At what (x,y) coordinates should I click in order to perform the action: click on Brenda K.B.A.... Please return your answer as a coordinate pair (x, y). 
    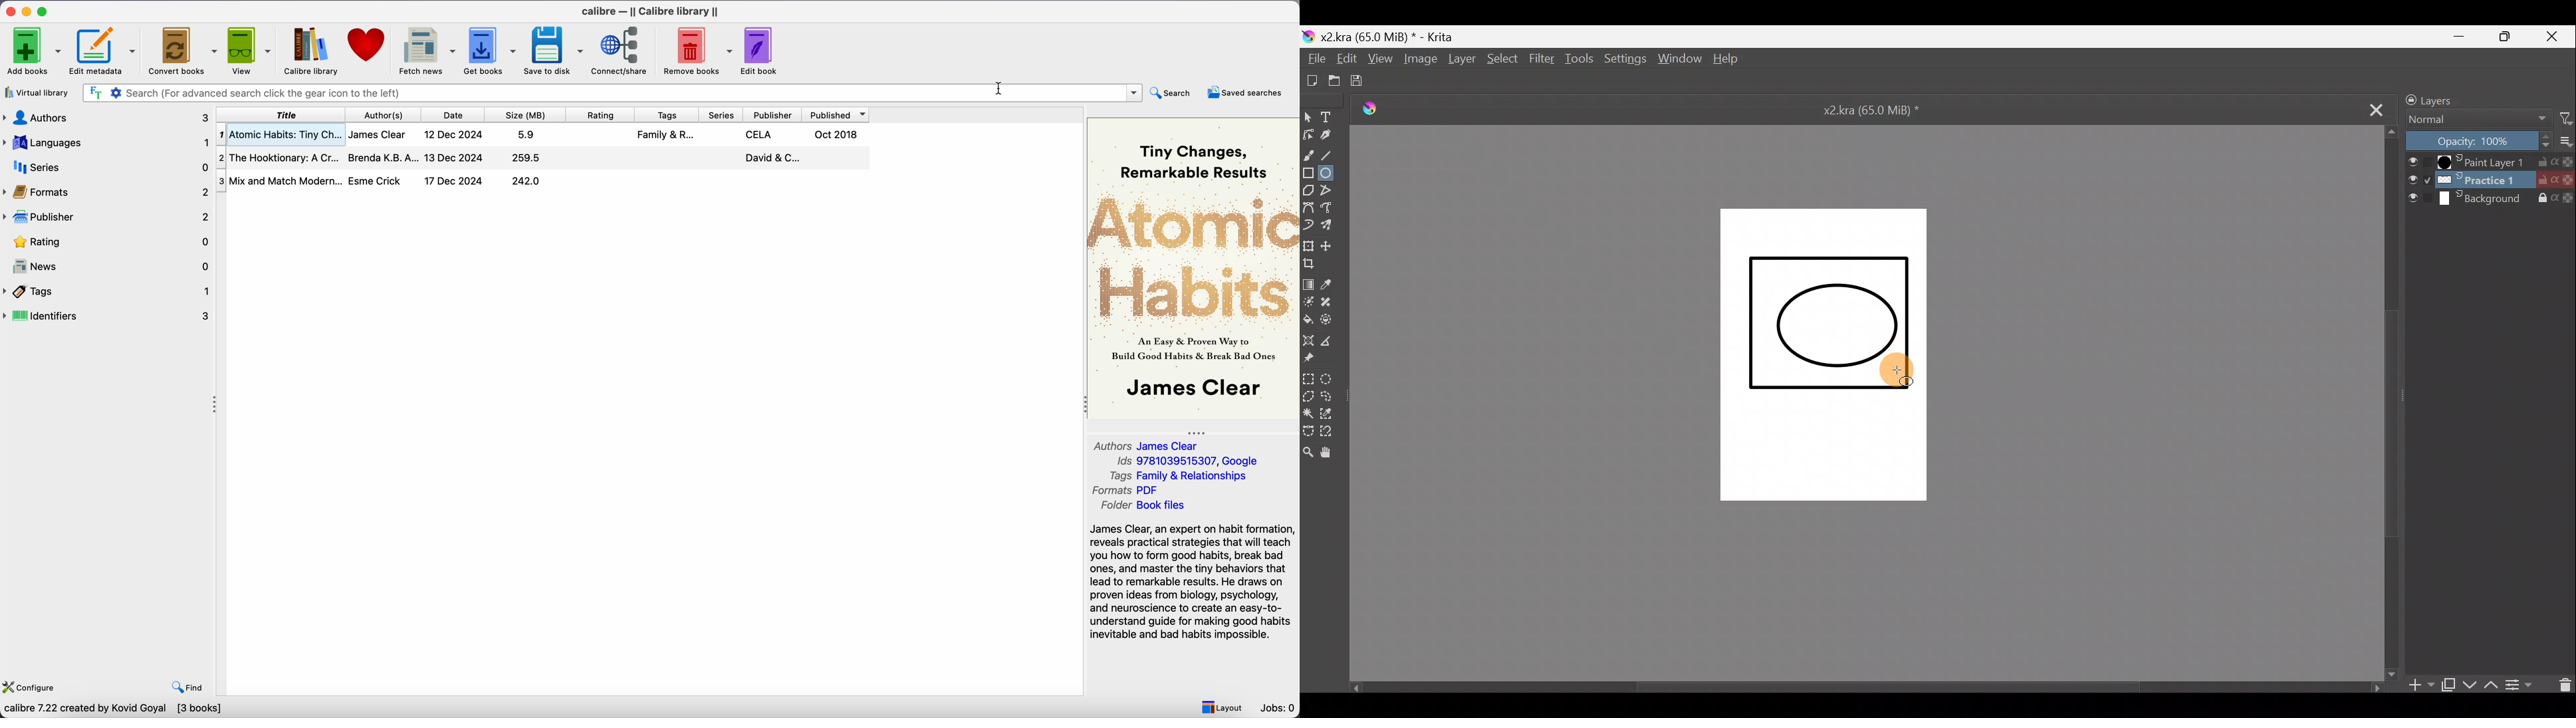
    Looking at the image, I should click on (383, 157).